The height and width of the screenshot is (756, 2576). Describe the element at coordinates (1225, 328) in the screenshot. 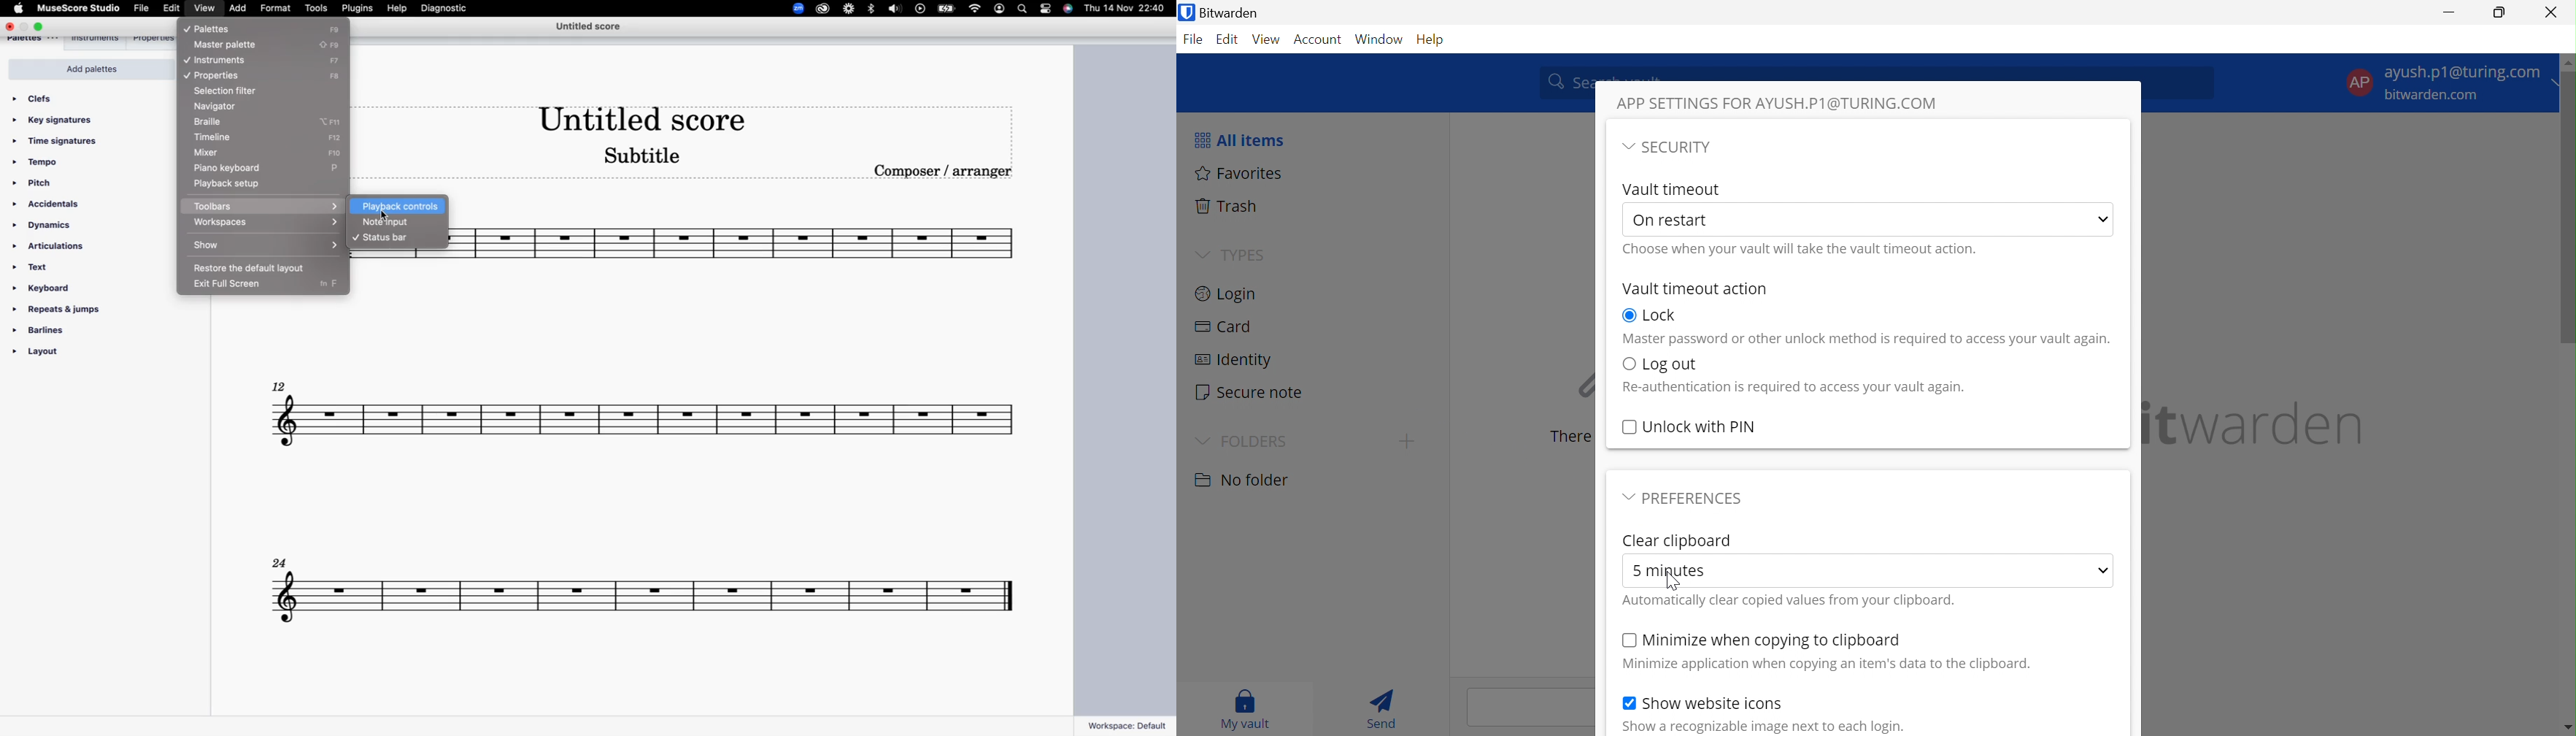

I see `Card` at that location.